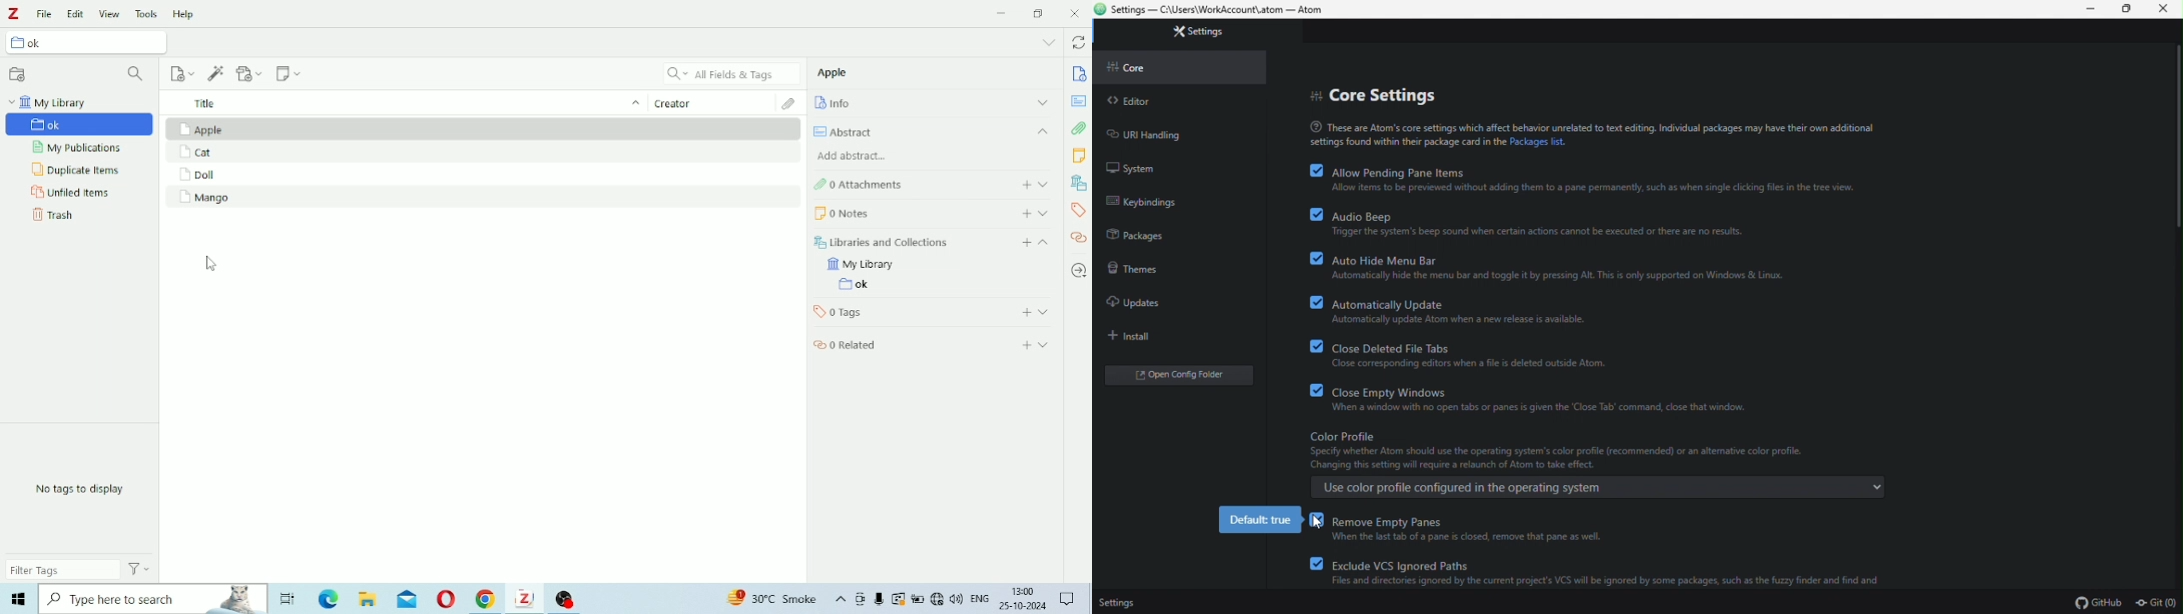  I want to click on , so click(908, 599).